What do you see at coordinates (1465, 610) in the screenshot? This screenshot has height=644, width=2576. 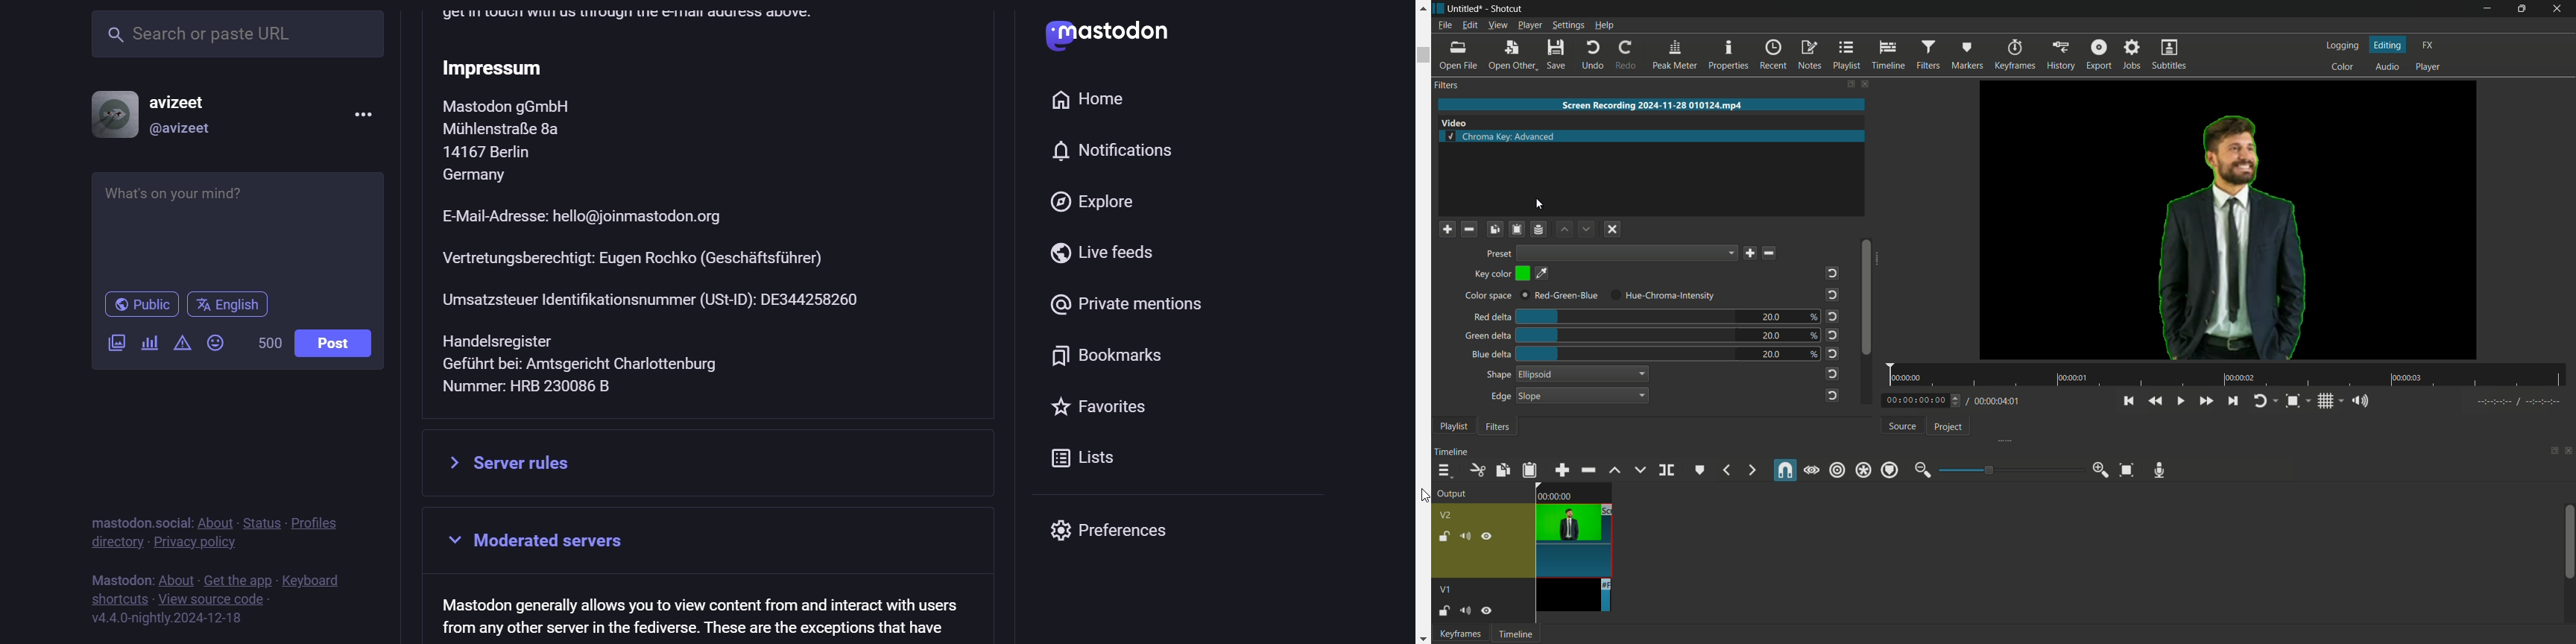 I see `mute` at bounding box center [1465, 610].